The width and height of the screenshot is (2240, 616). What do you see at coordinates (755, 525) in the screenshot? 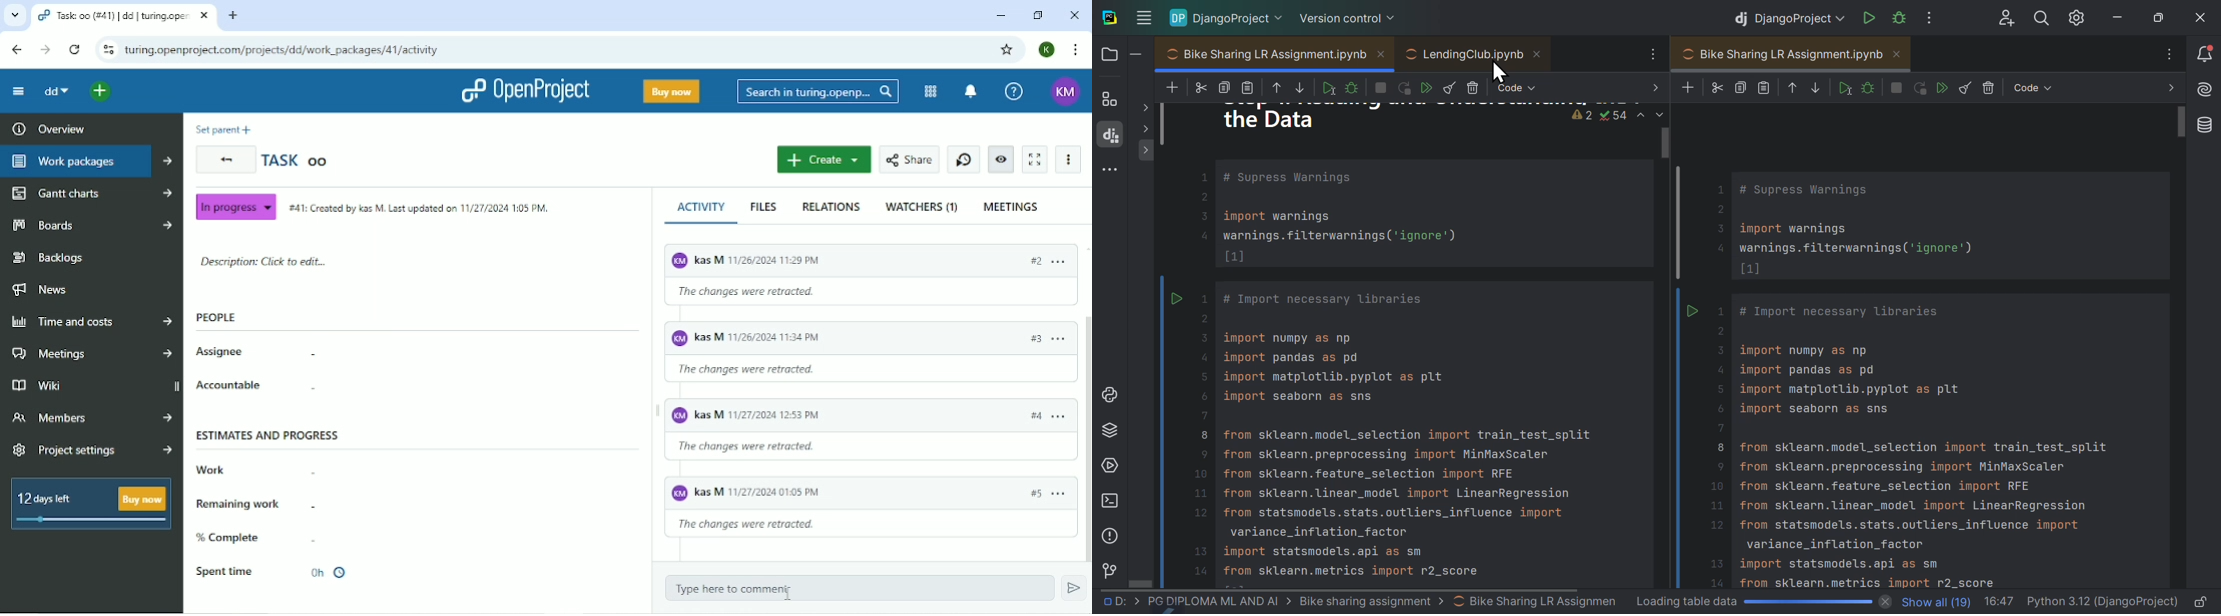
I see `The changes were retracted` at bounding box center [755, 525].